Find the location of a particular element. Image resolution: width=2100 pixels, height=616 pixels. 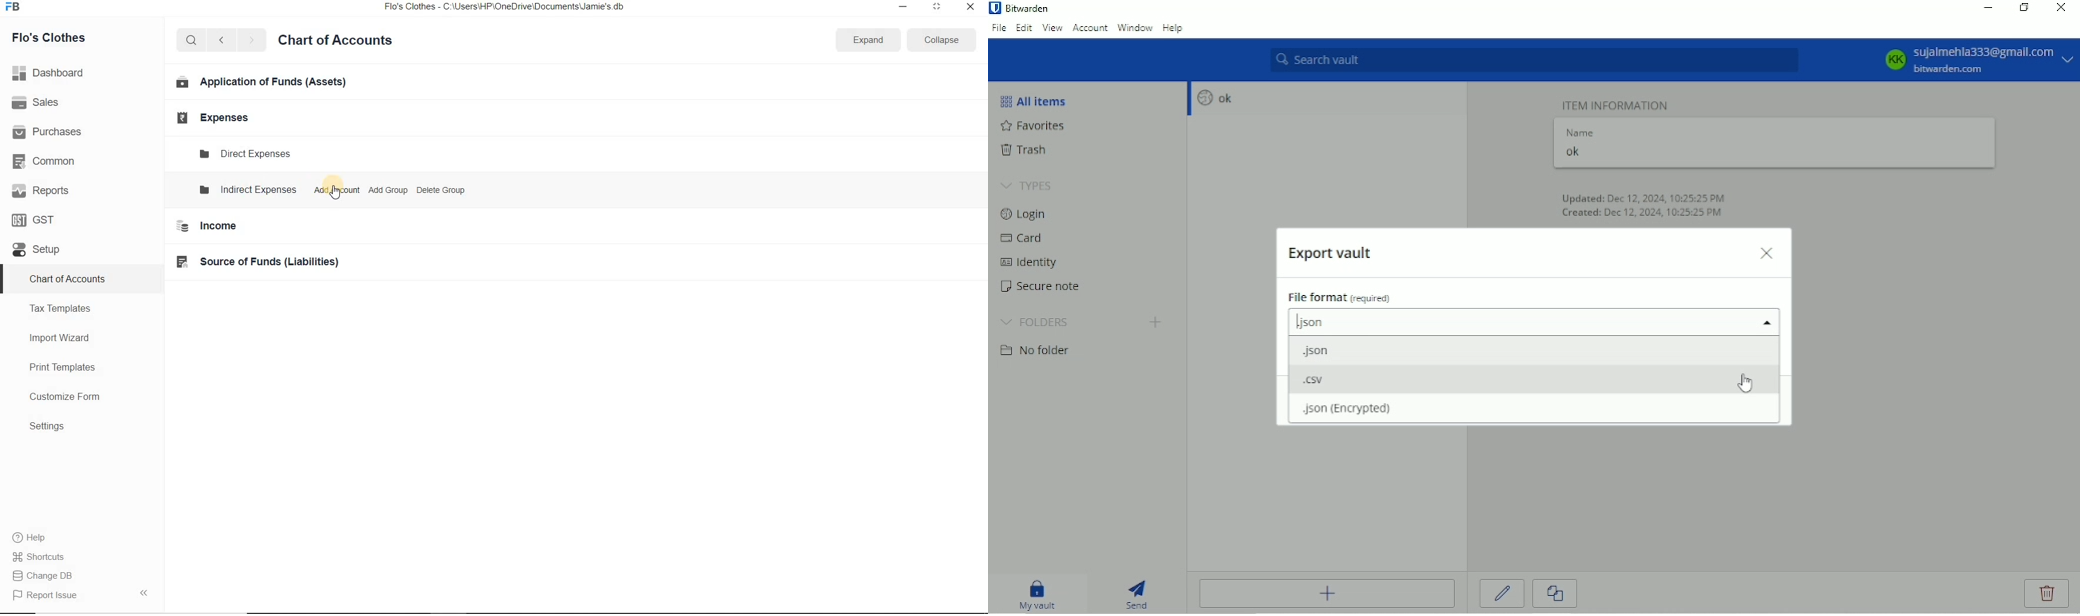

Tax Templates is located at coordinates (61, 308).